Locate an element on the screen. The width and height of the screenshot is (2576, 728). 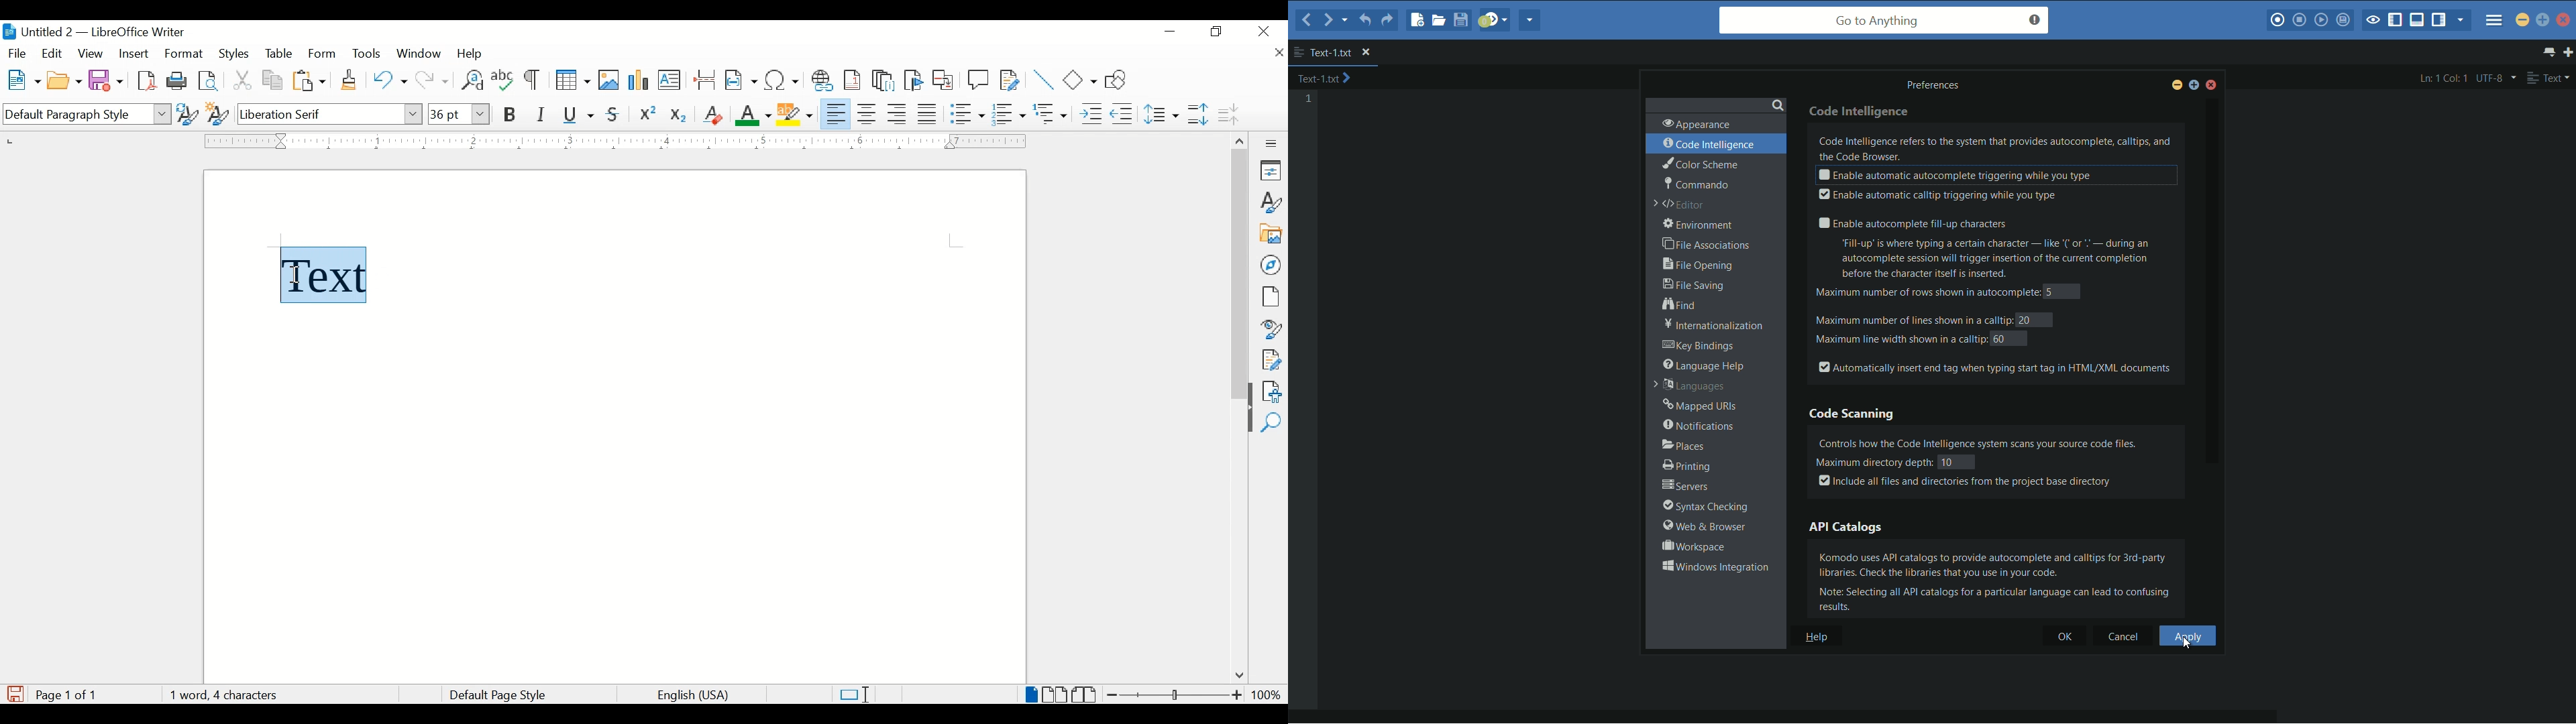
insert hyperlink is located at coordinates (822, 80).